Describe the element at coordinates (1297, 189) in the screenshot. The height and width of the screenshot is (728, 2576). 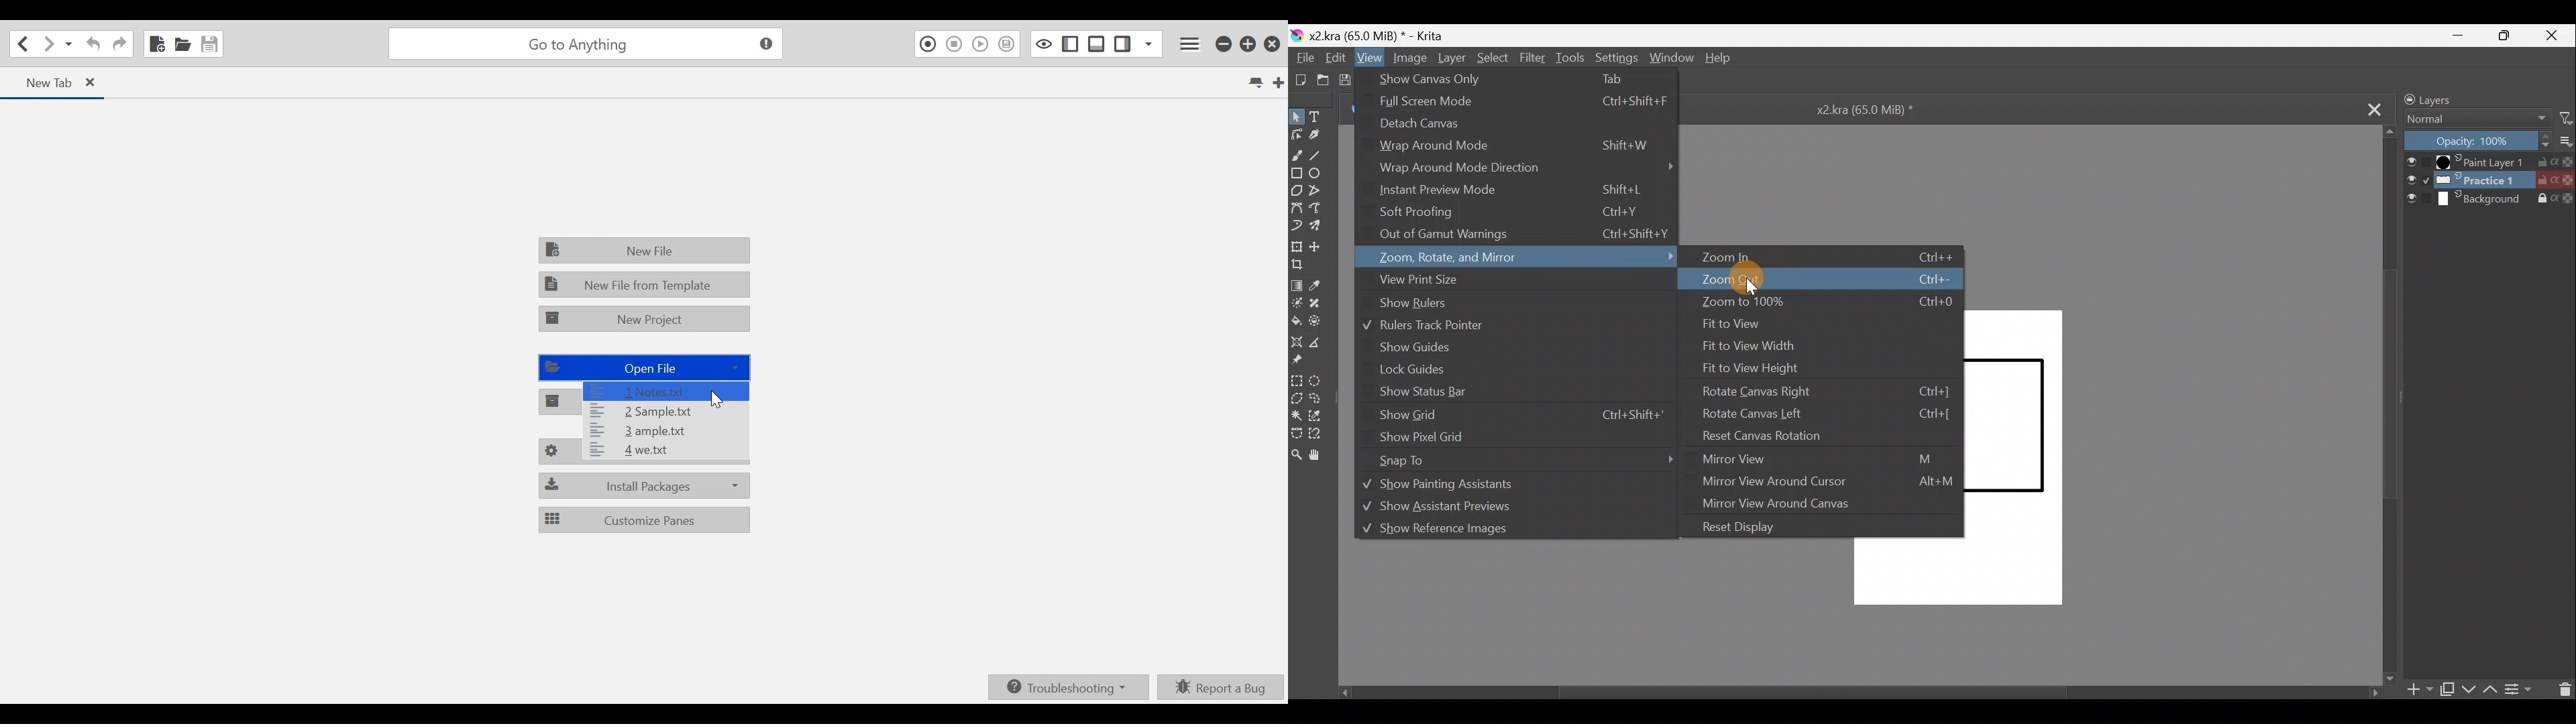
I see `Polygon tool` at that location.